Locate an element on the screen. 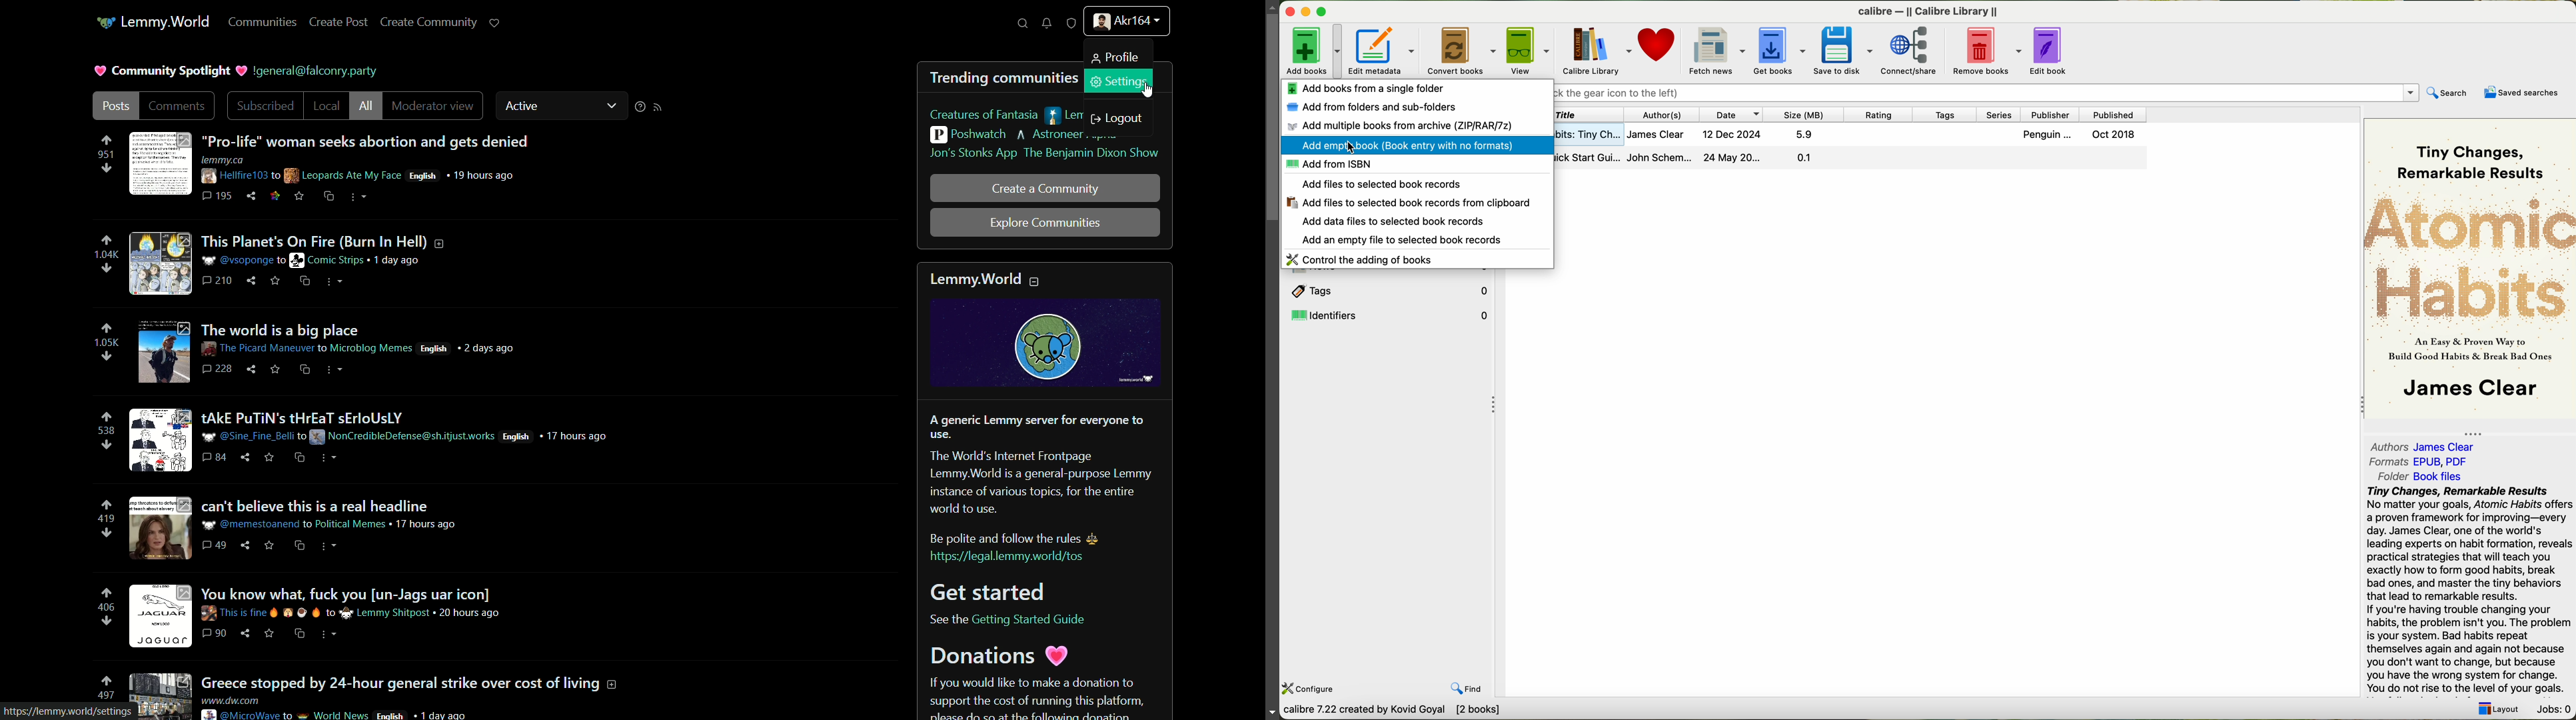 Image resolution: width=2576 pixels, height=728 pixels. fetch news is located at coordinates (1716, 50).